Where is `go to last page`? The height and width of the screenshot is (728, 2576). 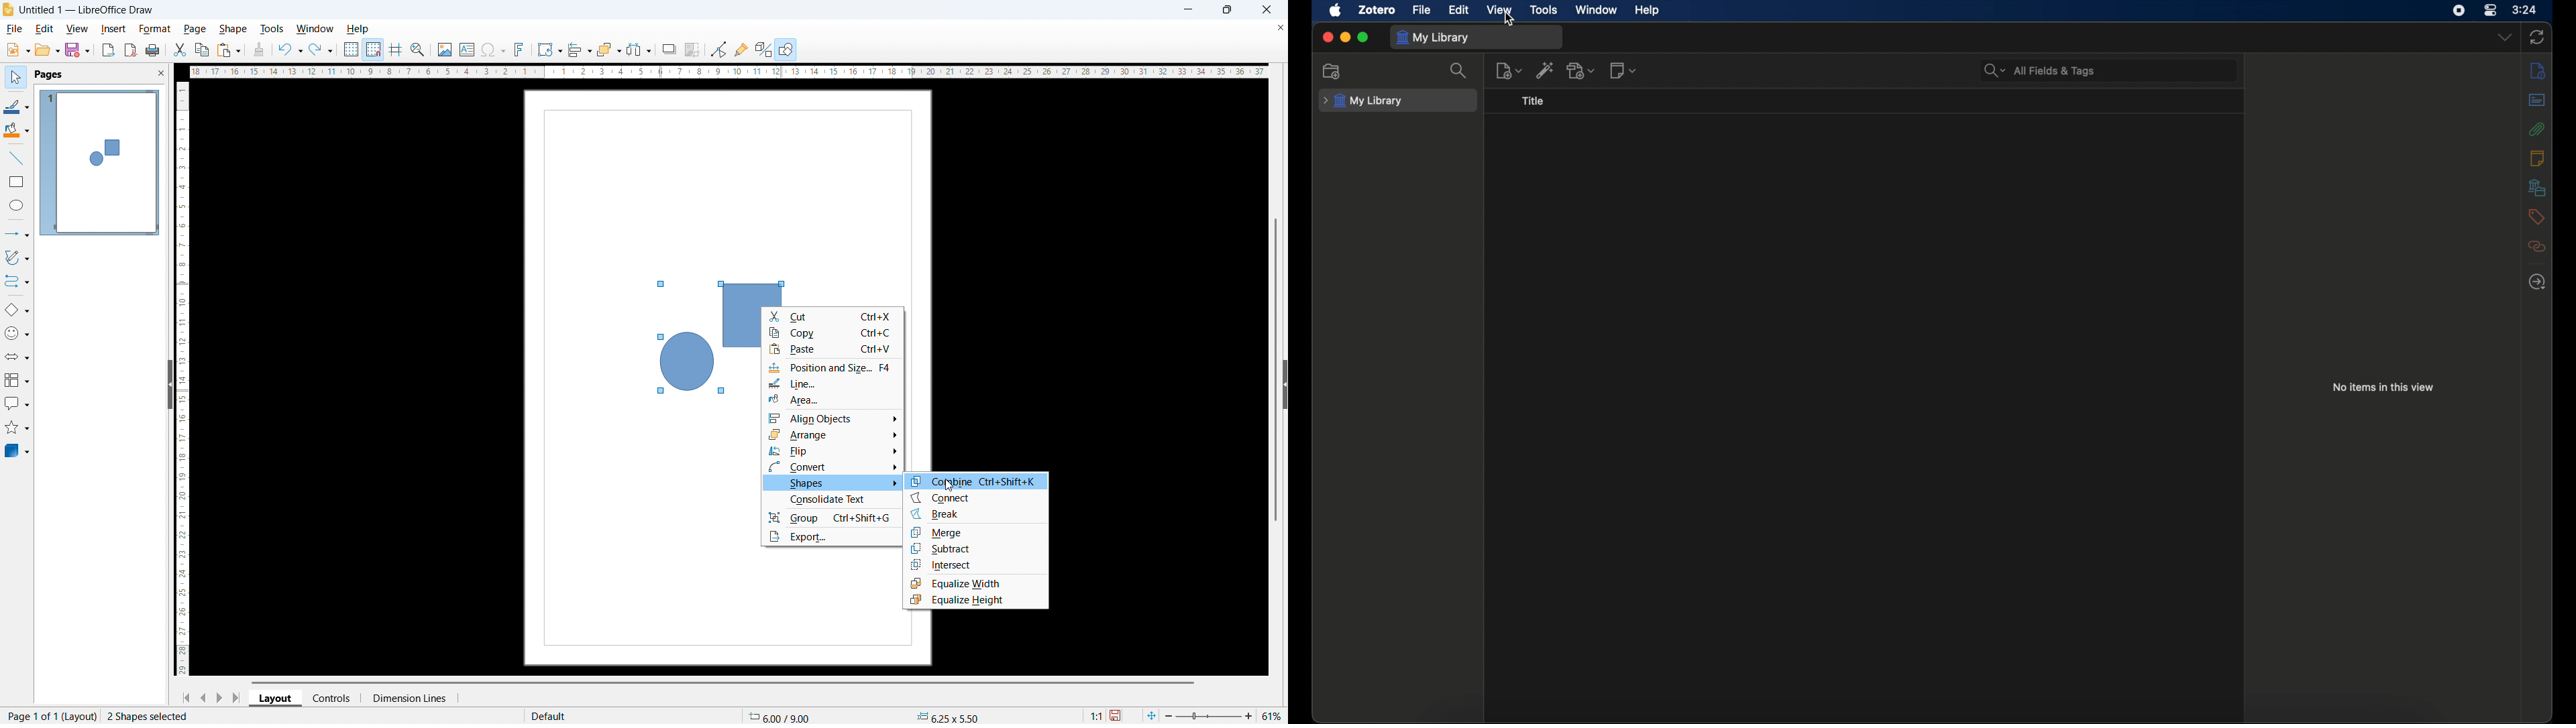
go to last page is located at coordinates (239, 699).